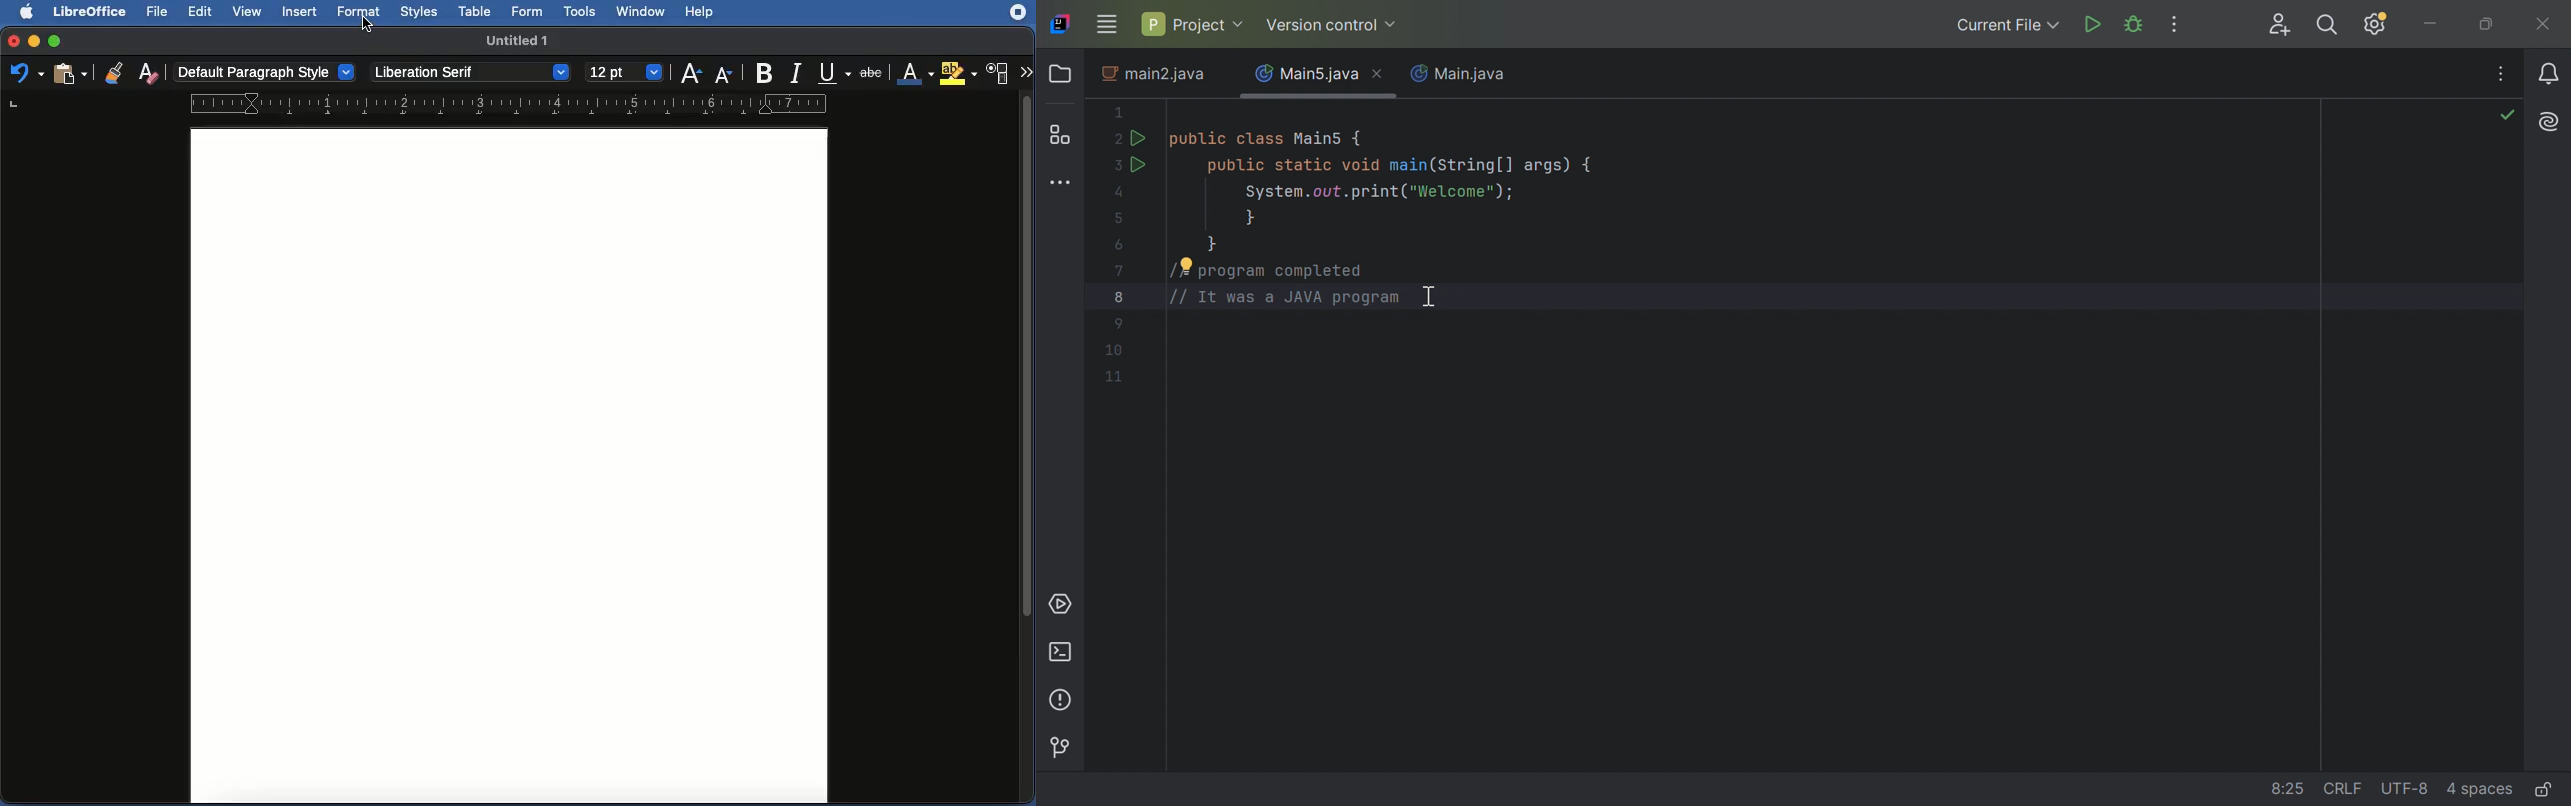 Image resolution: width=2576 pixels, height=812 pixels. Describe the element at coordinates (831, 72) in the screenshot. I see `Underline` at that location.